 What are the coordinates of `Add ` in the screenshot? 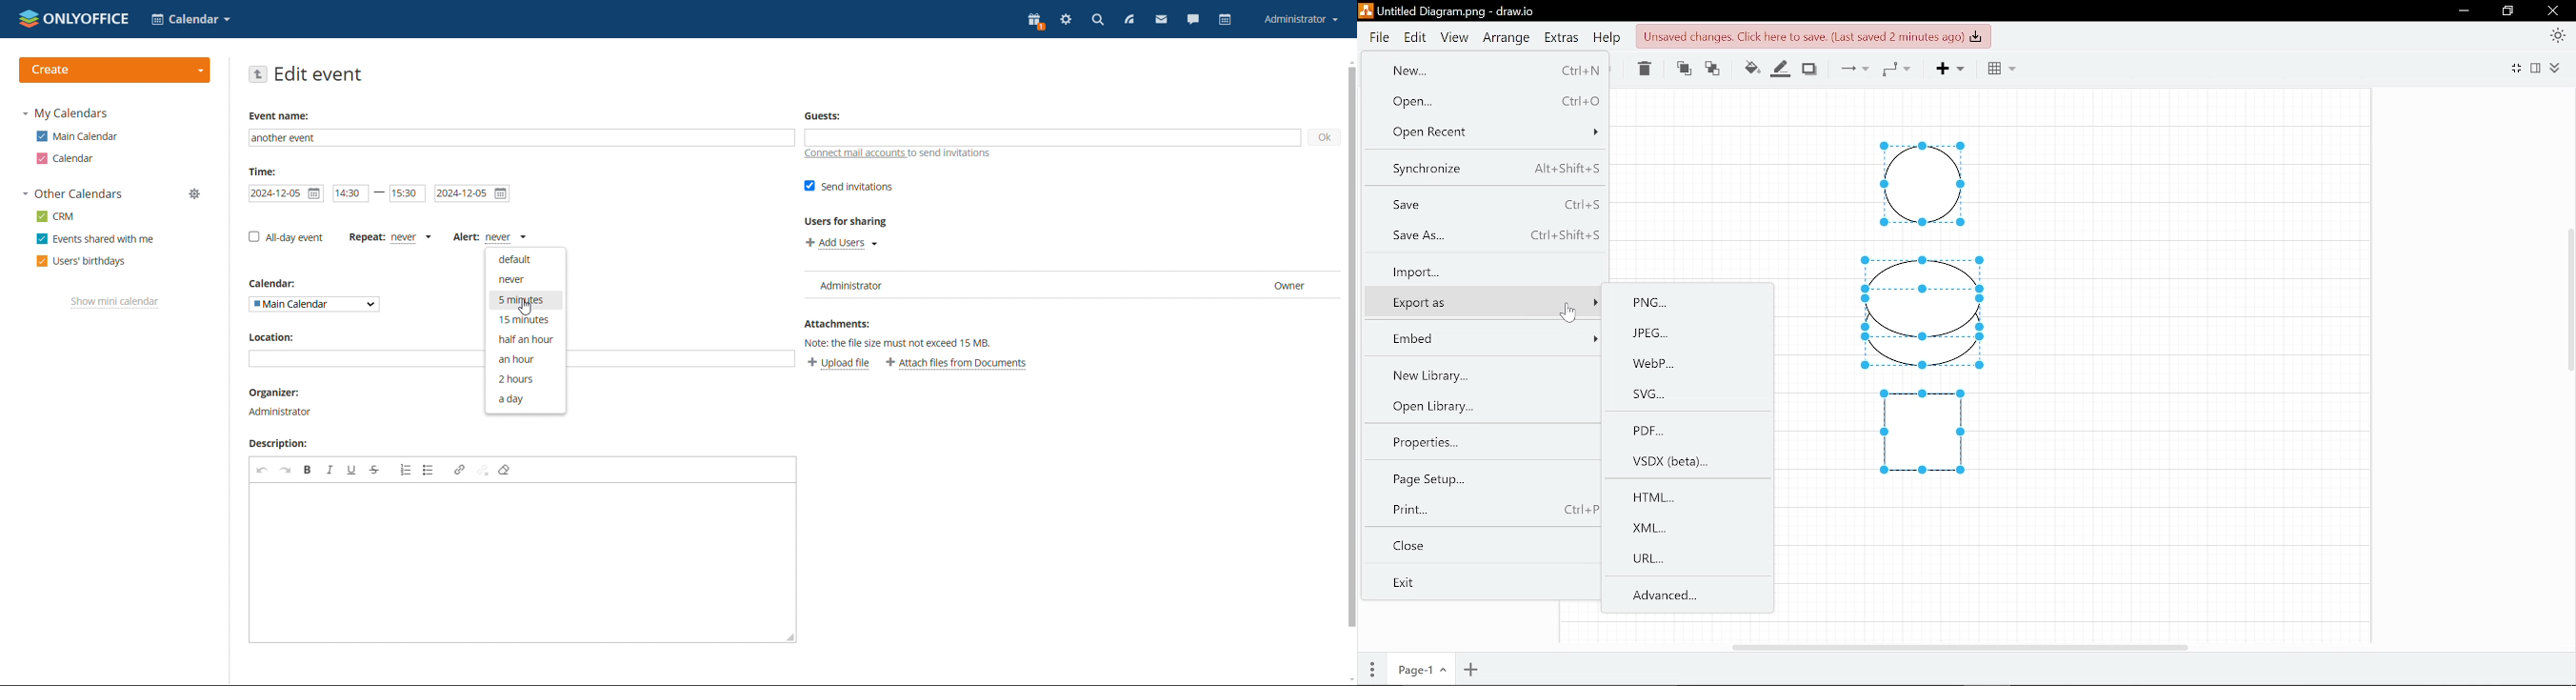 It's located at (1946, 69).